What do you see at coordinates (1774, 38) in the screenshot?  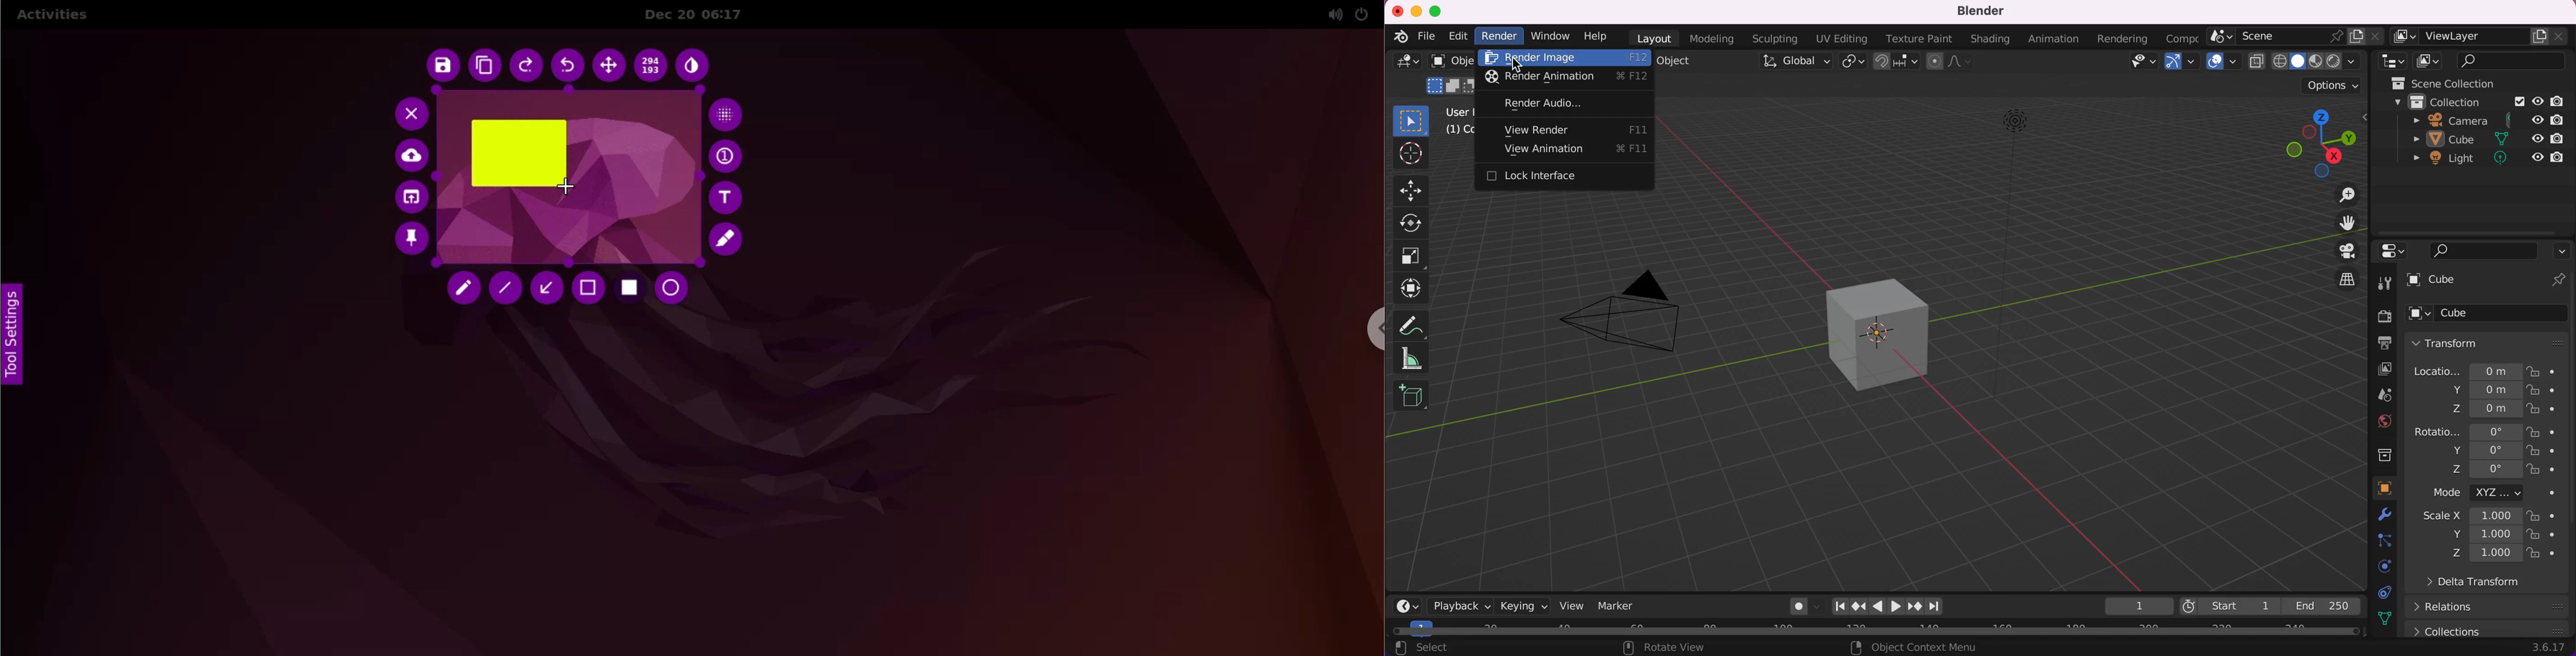 I see `sculpting` at bounding box center [1774, 38].